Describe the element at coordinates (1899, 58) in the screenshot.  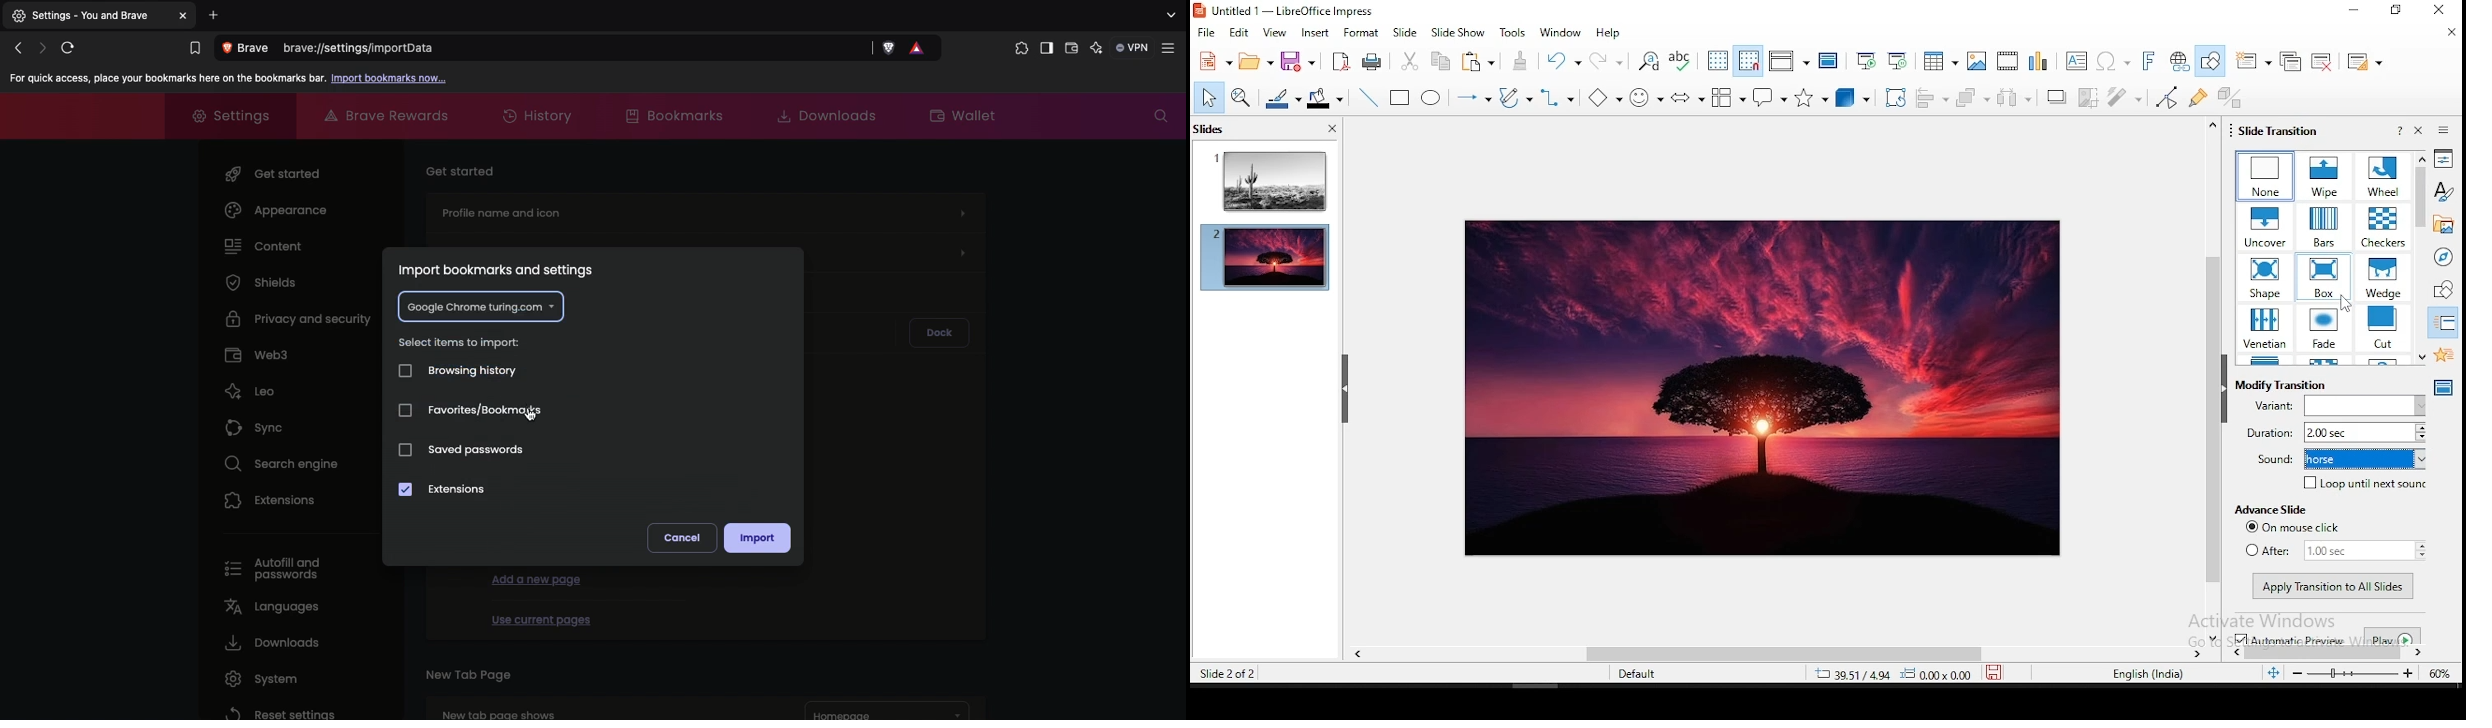
I see `start from current slide` at that location.